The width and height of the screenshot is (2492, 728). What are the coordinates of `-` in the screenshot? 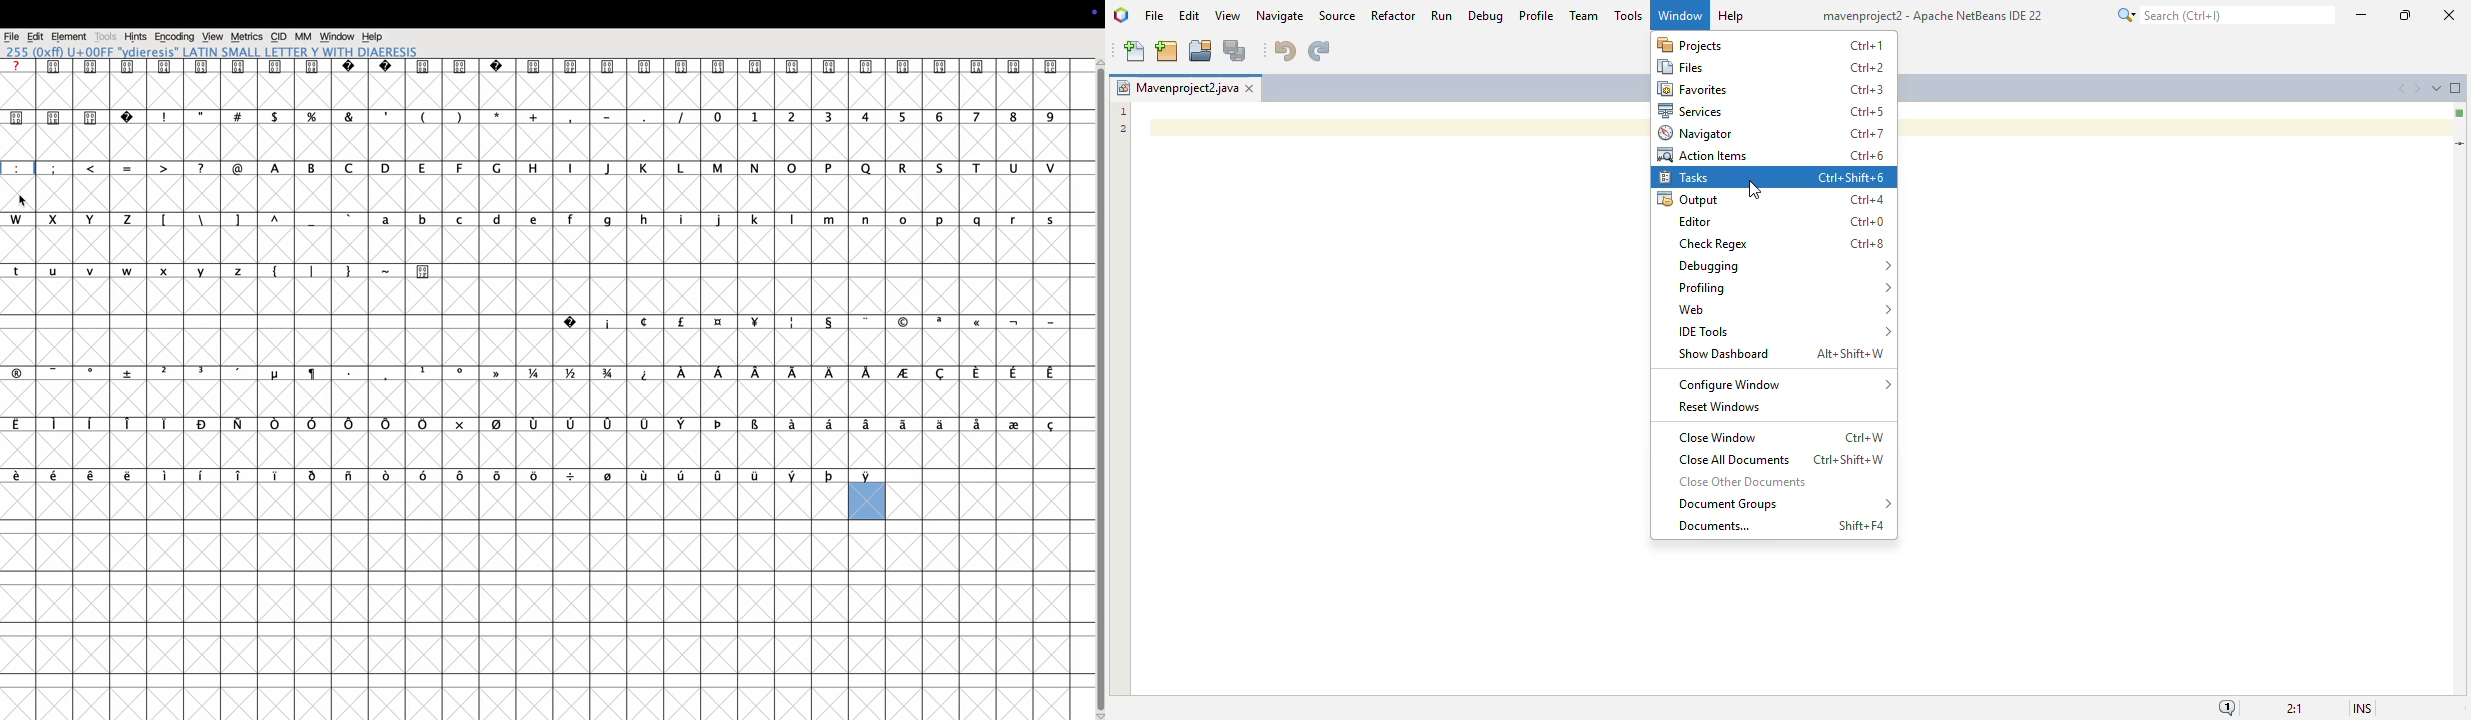 It's located at (608, 136).